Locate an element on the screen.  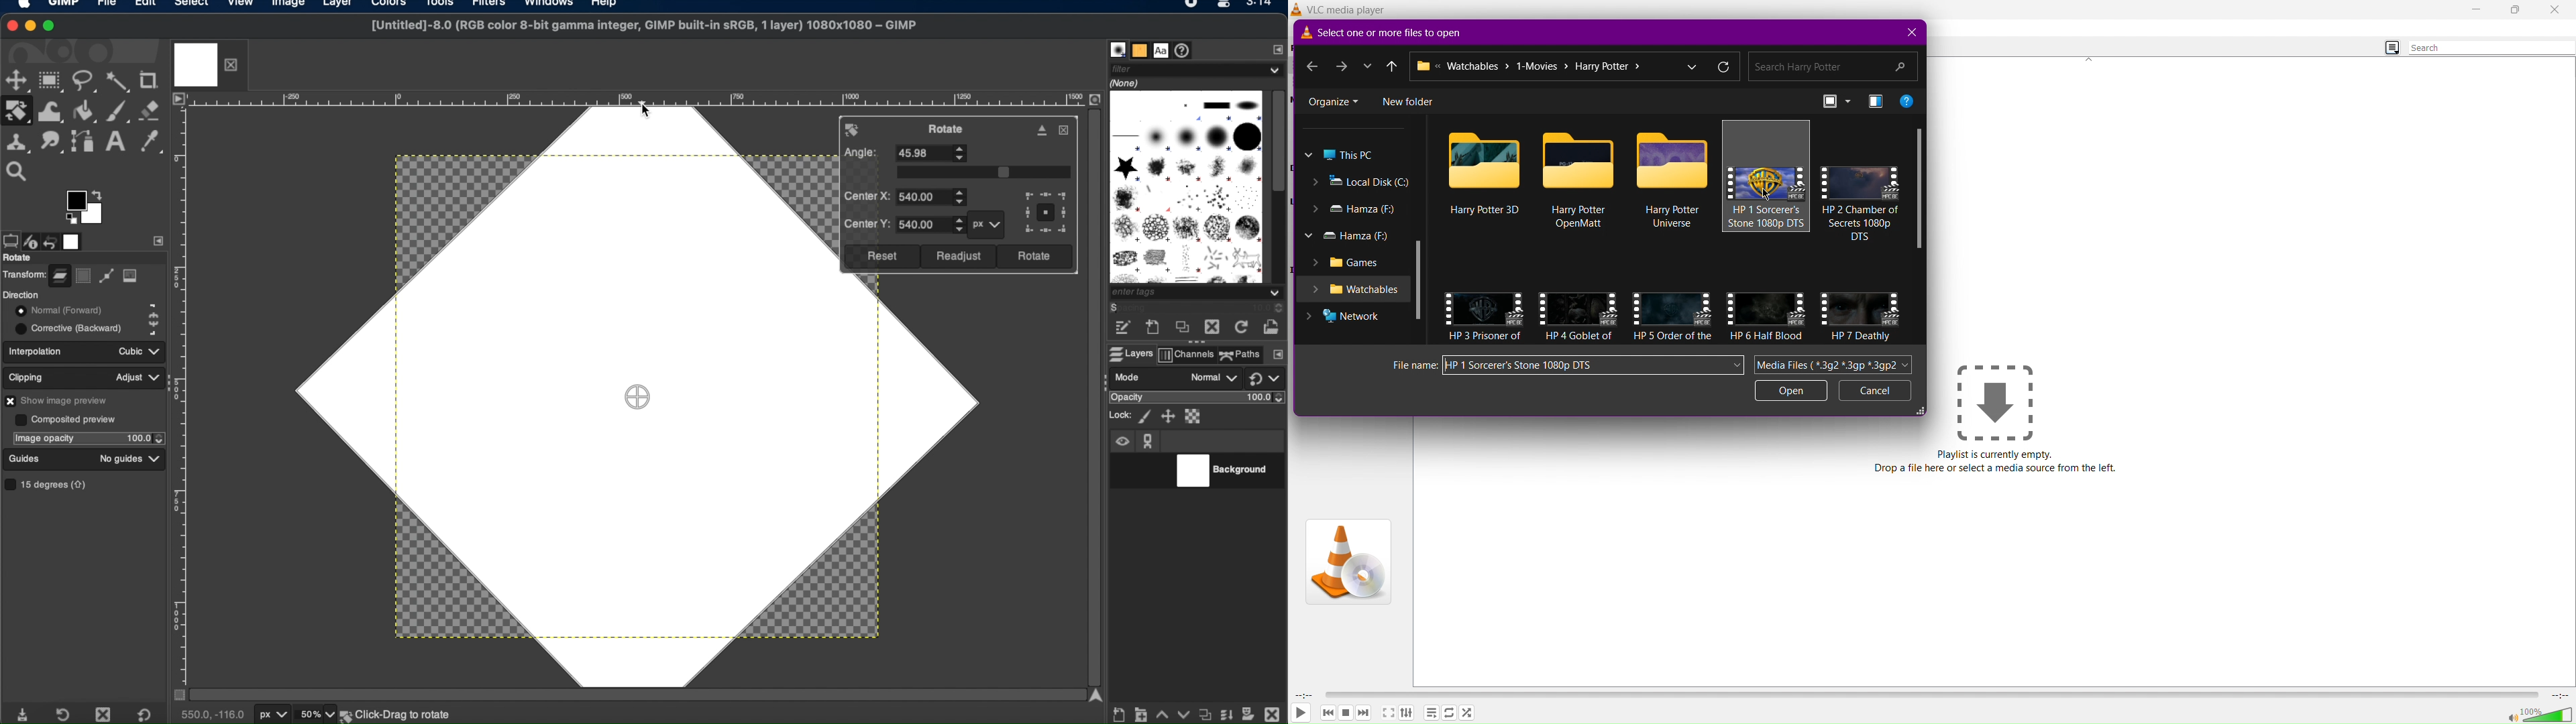
video file is located at coordinates (1862, 182).